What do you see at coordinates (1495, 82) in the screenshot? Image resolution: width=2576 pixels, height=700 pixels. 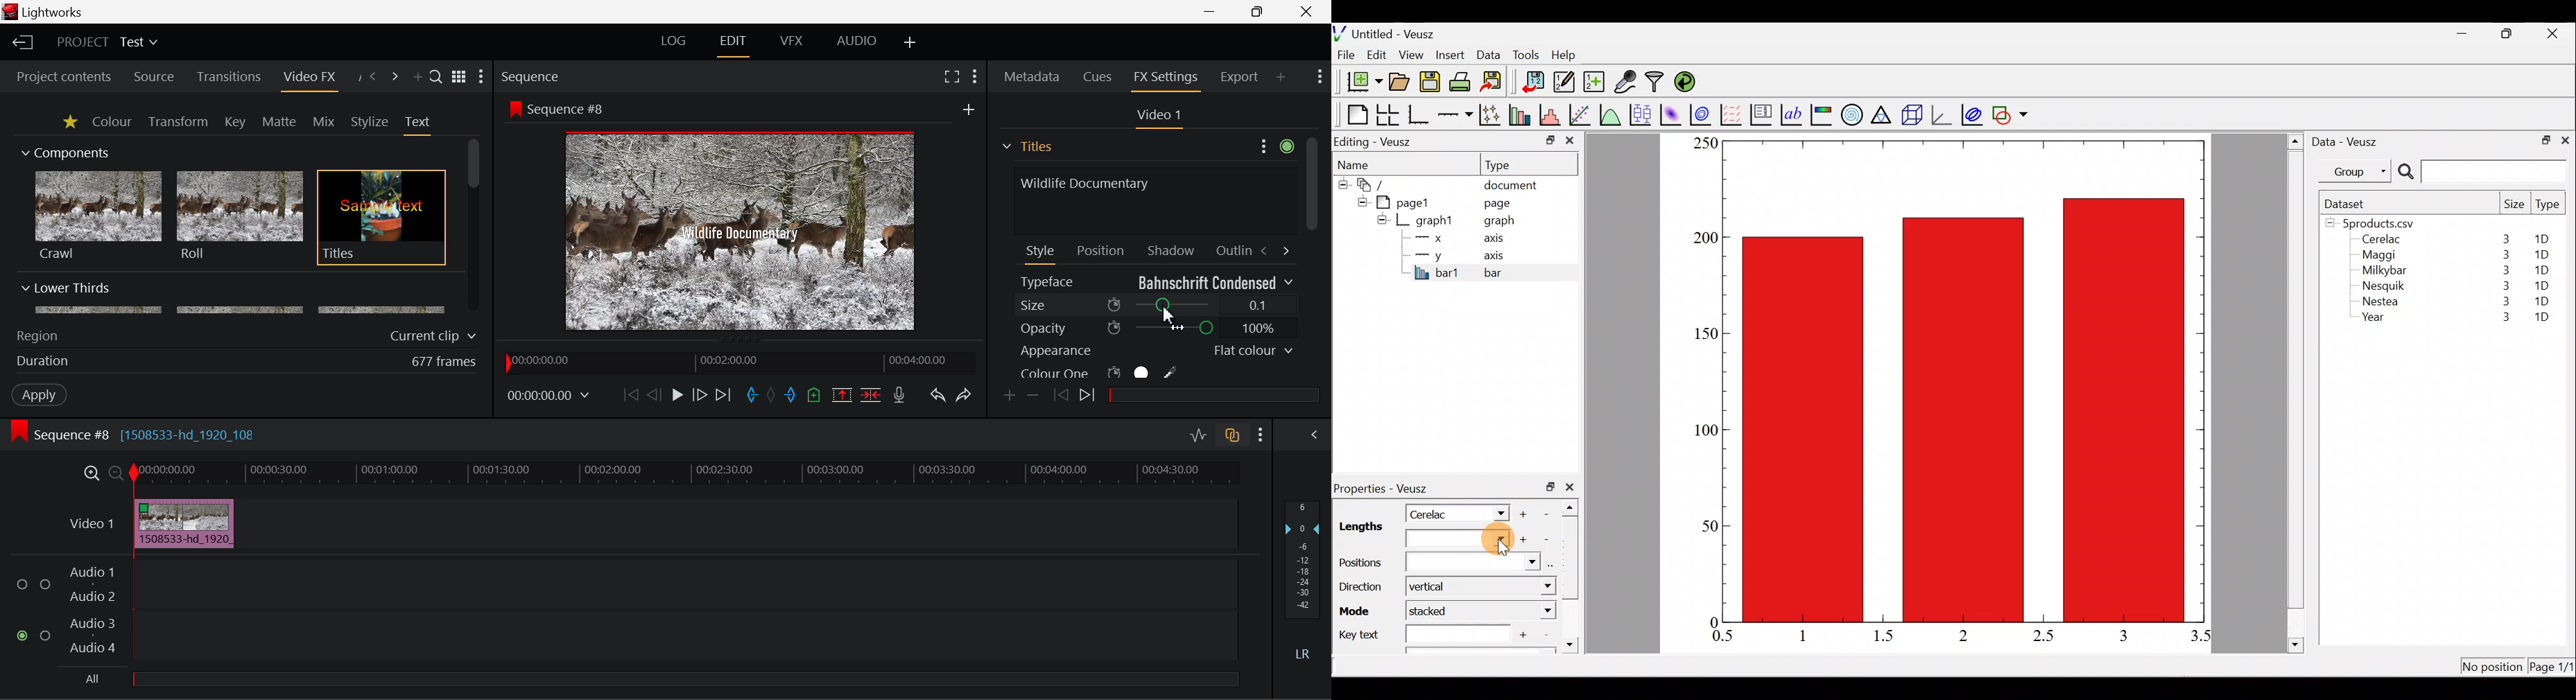 I see `Export to graphics format` at bounding box center [1495, 82].